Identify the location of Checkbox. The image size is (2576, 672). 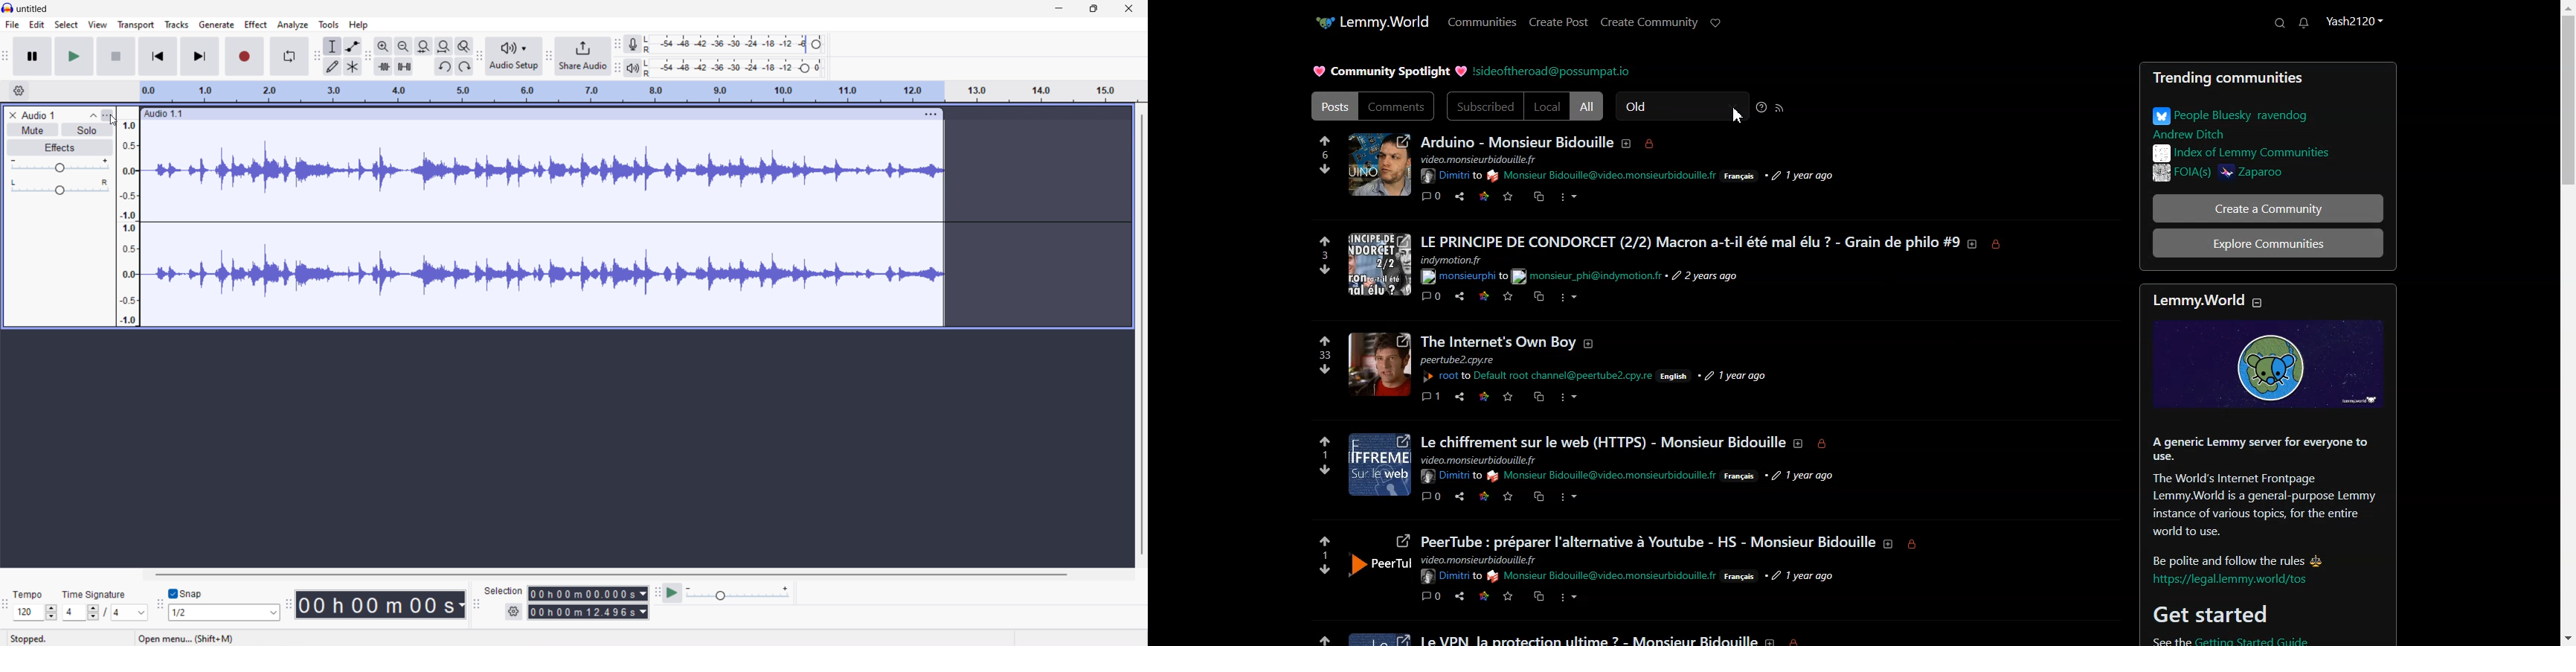
(172, 594).